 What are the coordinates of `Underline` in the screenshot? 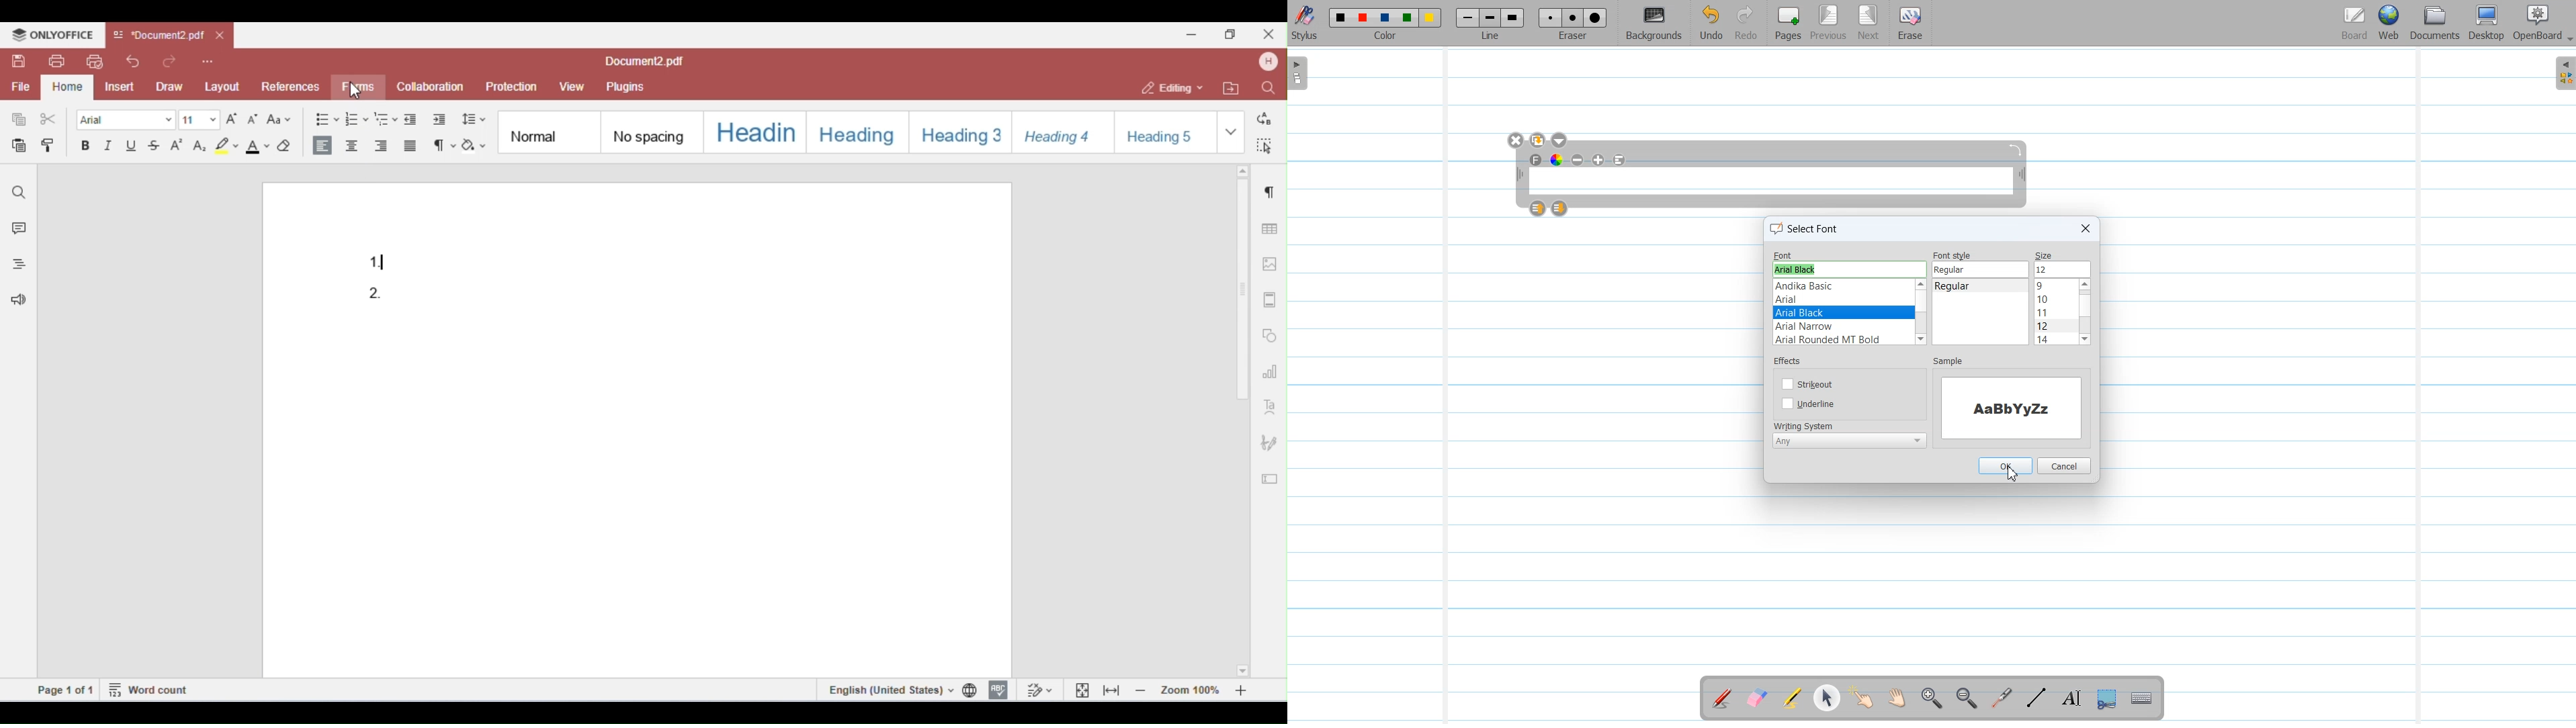 It's located at (1810, 404).